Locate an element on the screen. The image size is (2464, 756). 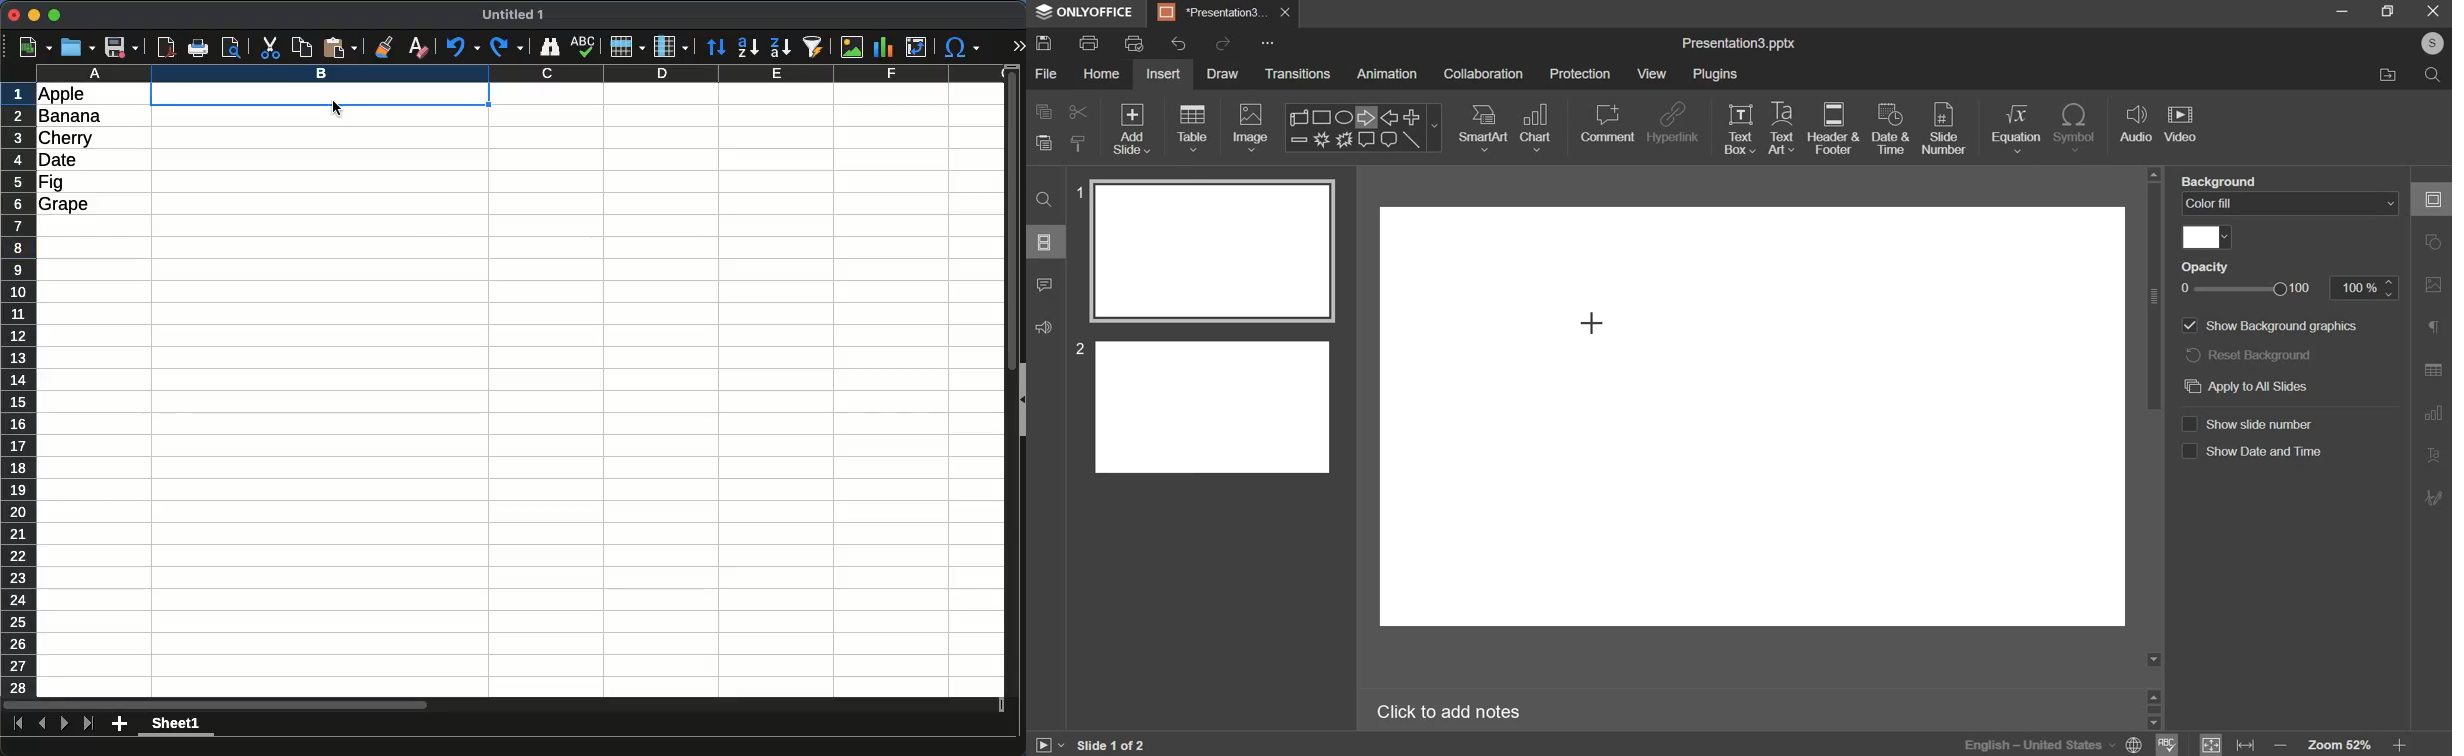
cut is located at coordinates (1079, 112).